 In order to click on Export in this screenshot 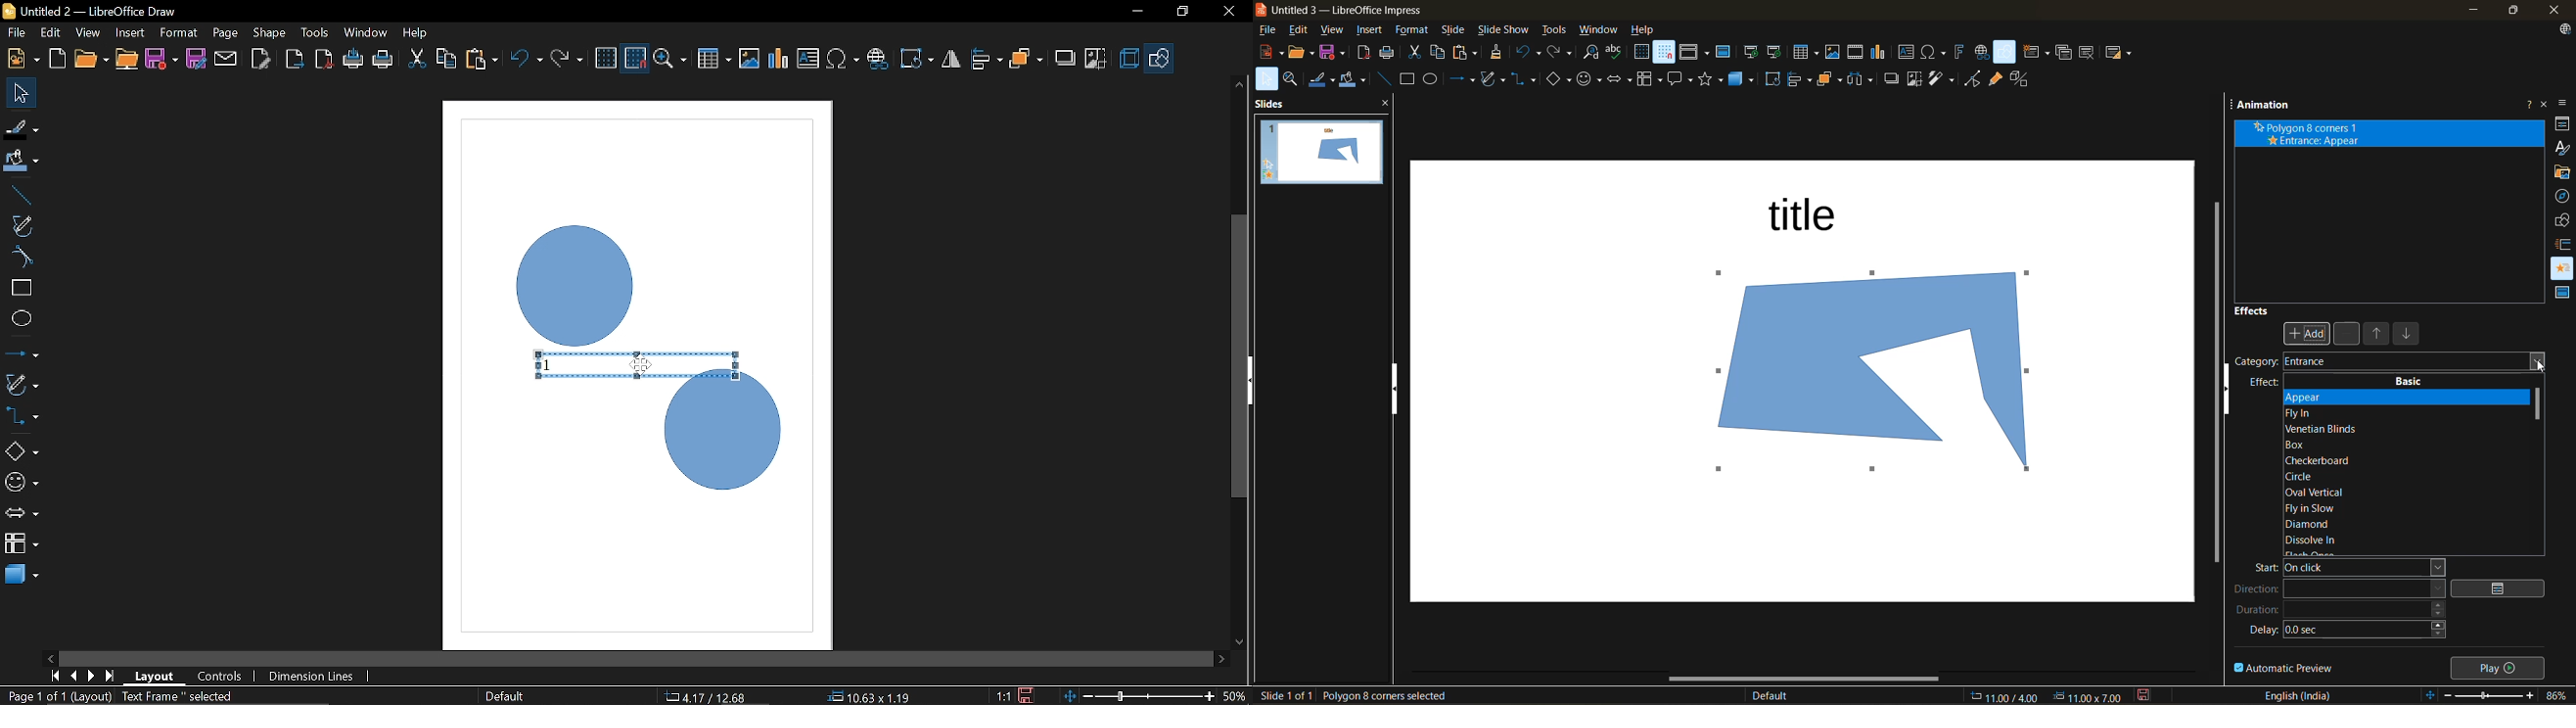, I will do `click(293, 61)`.